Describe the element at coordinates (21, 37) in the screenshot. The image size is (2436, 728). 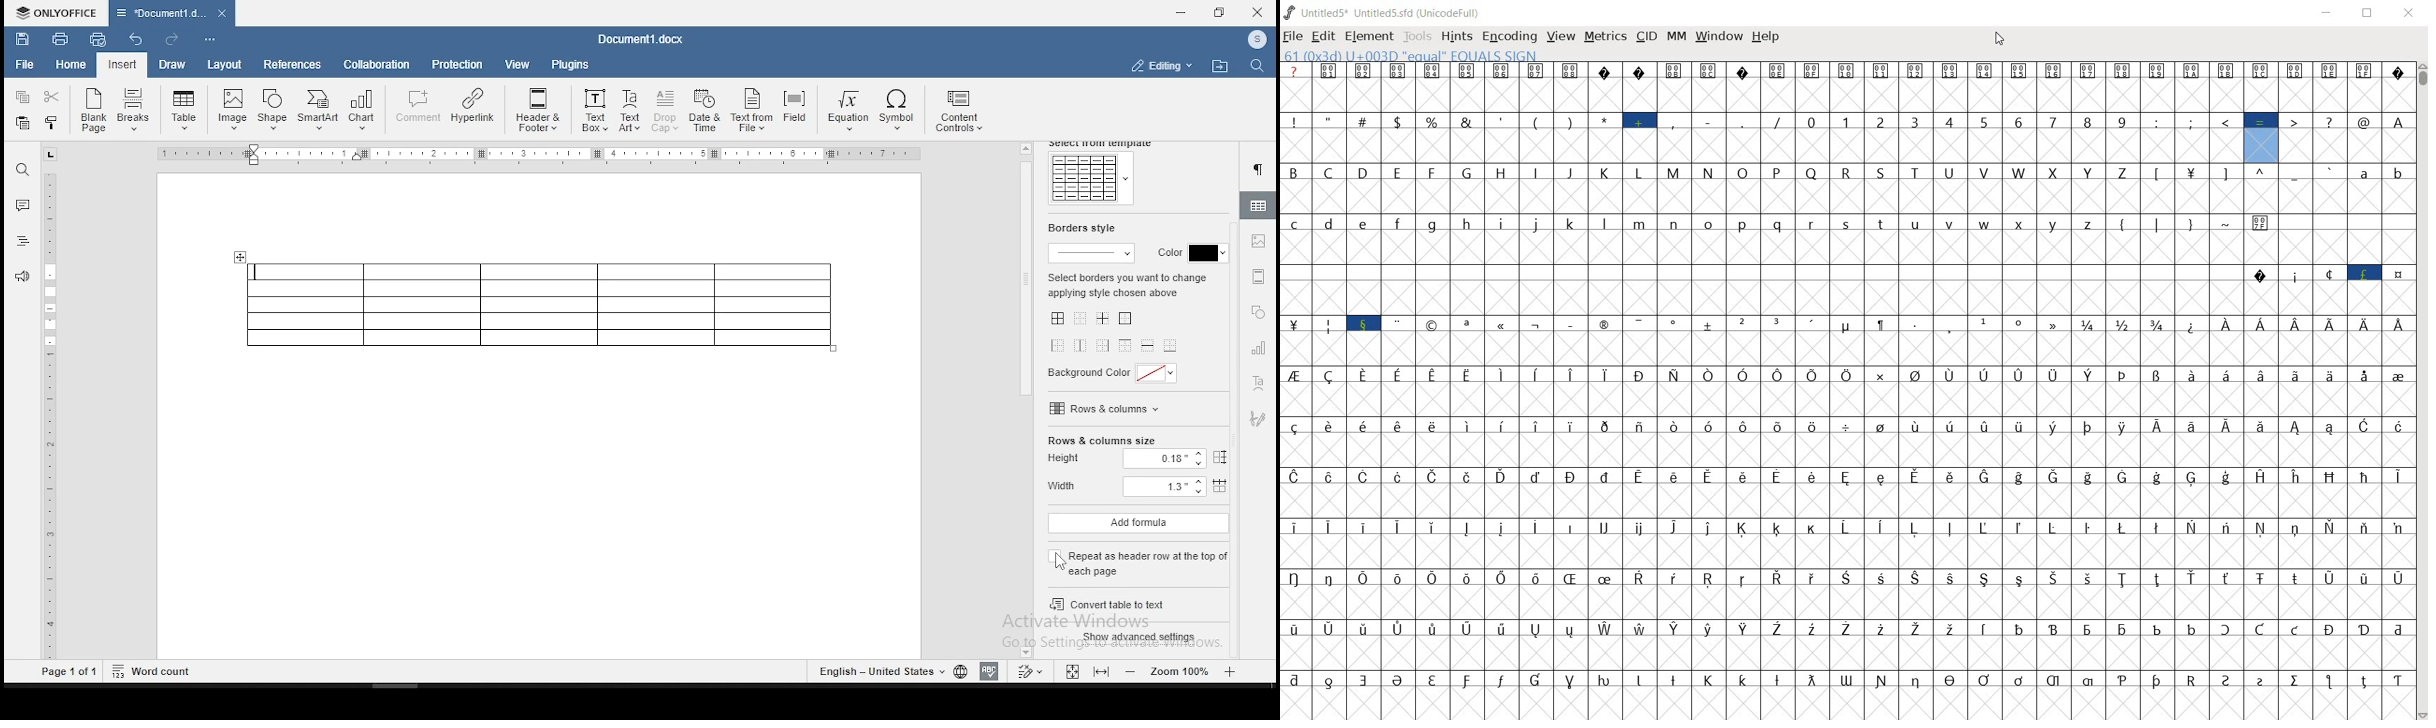
I see `save` at that location.